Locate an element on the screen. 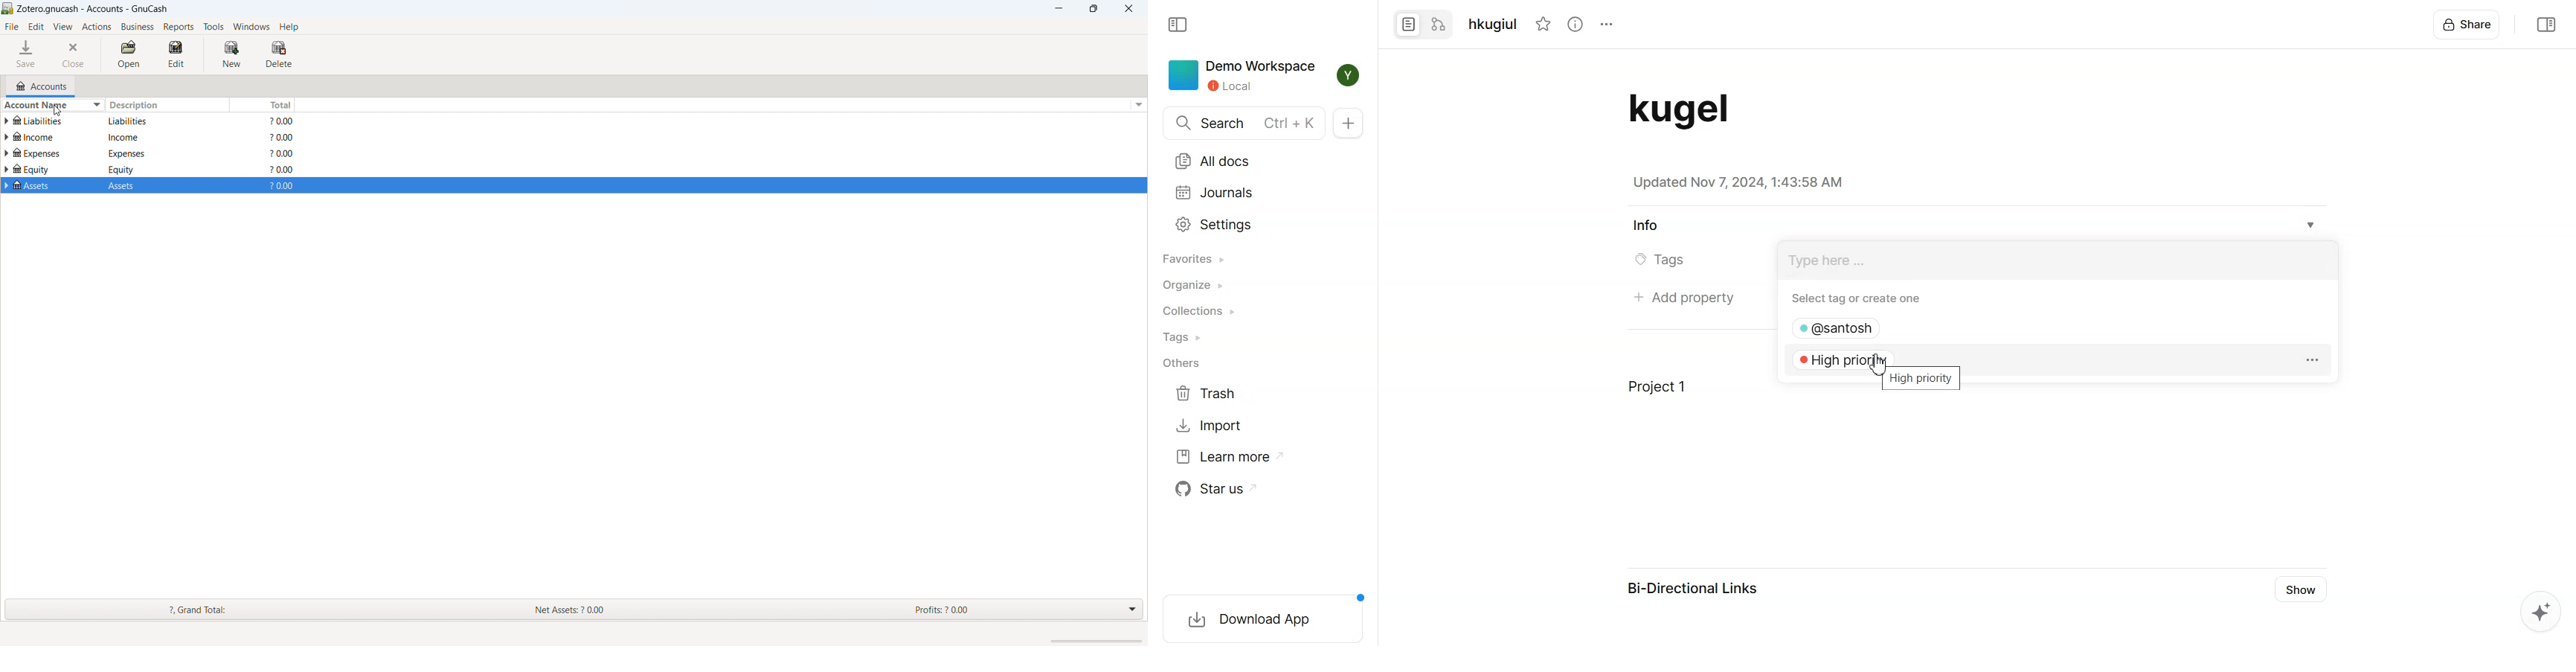 Image resolution: width=2576 pixels, height=672 pixels. view is located at coordinates (63, 26).